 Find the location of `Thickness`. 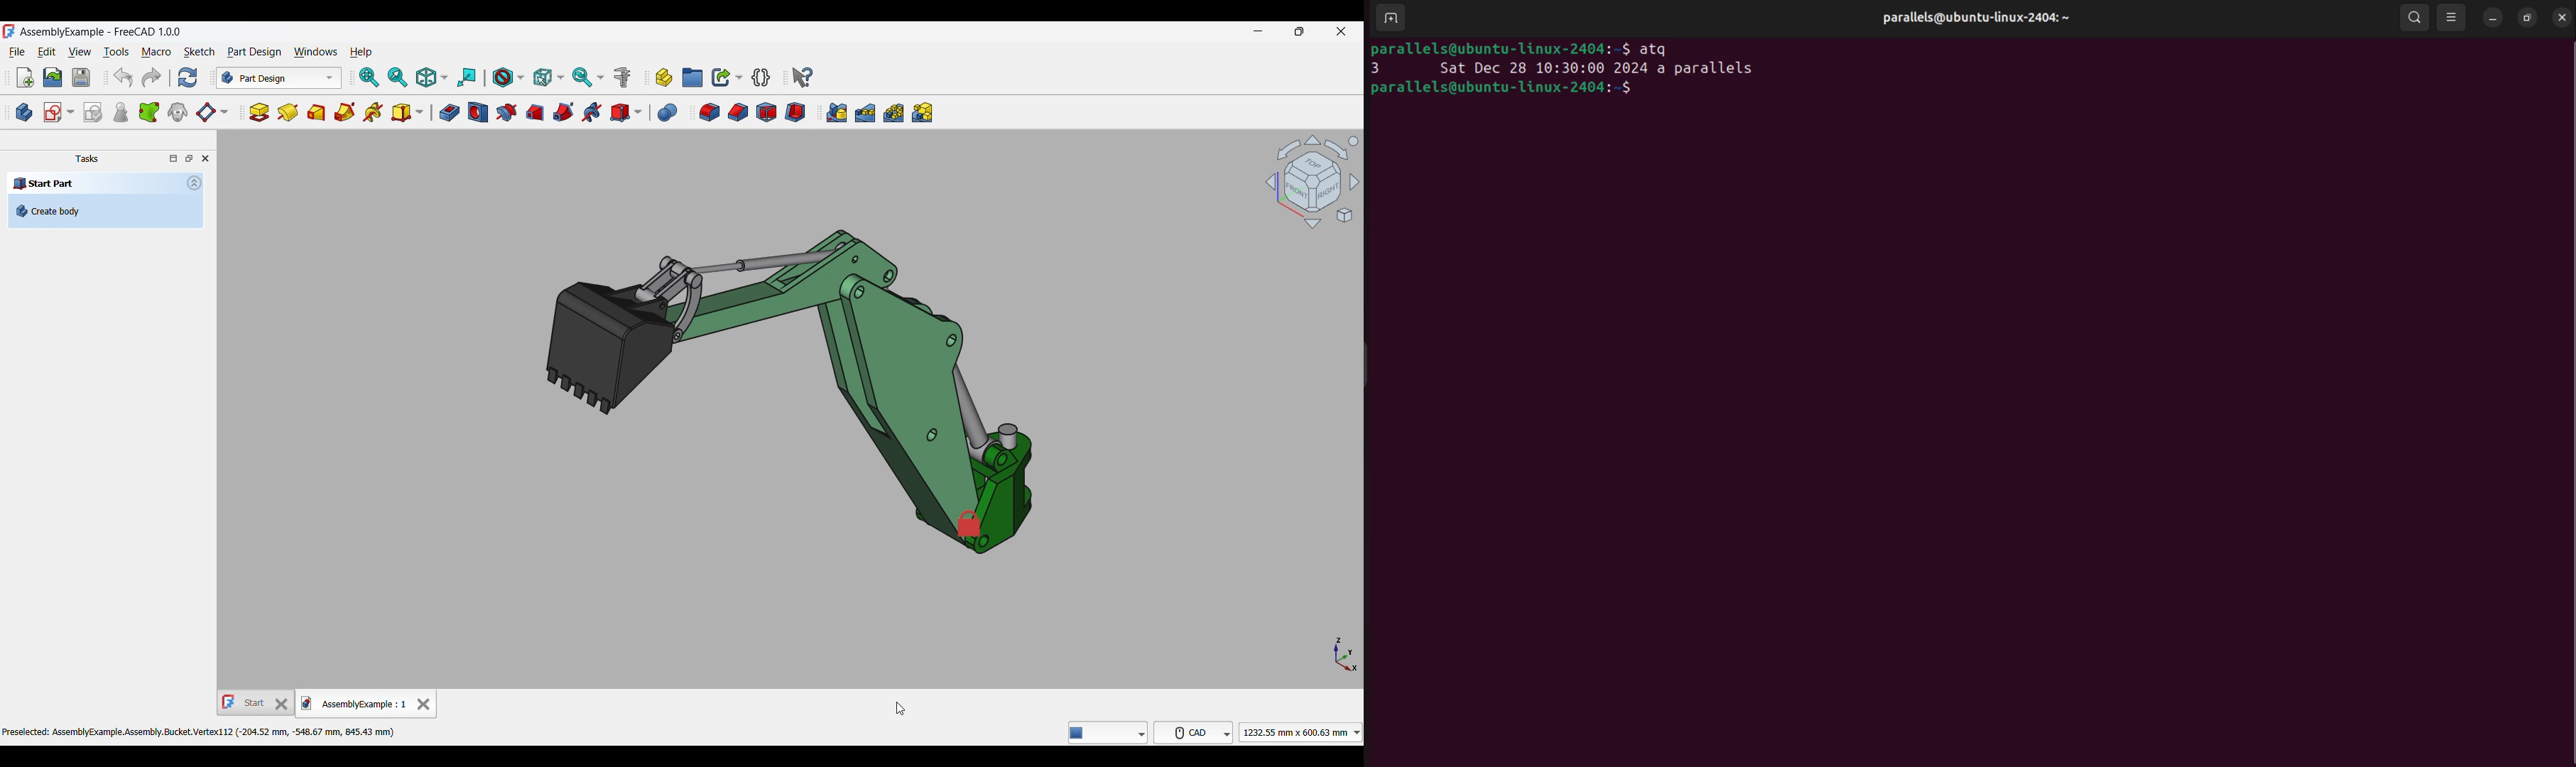

Thickness is located at coordinates (795, 112).